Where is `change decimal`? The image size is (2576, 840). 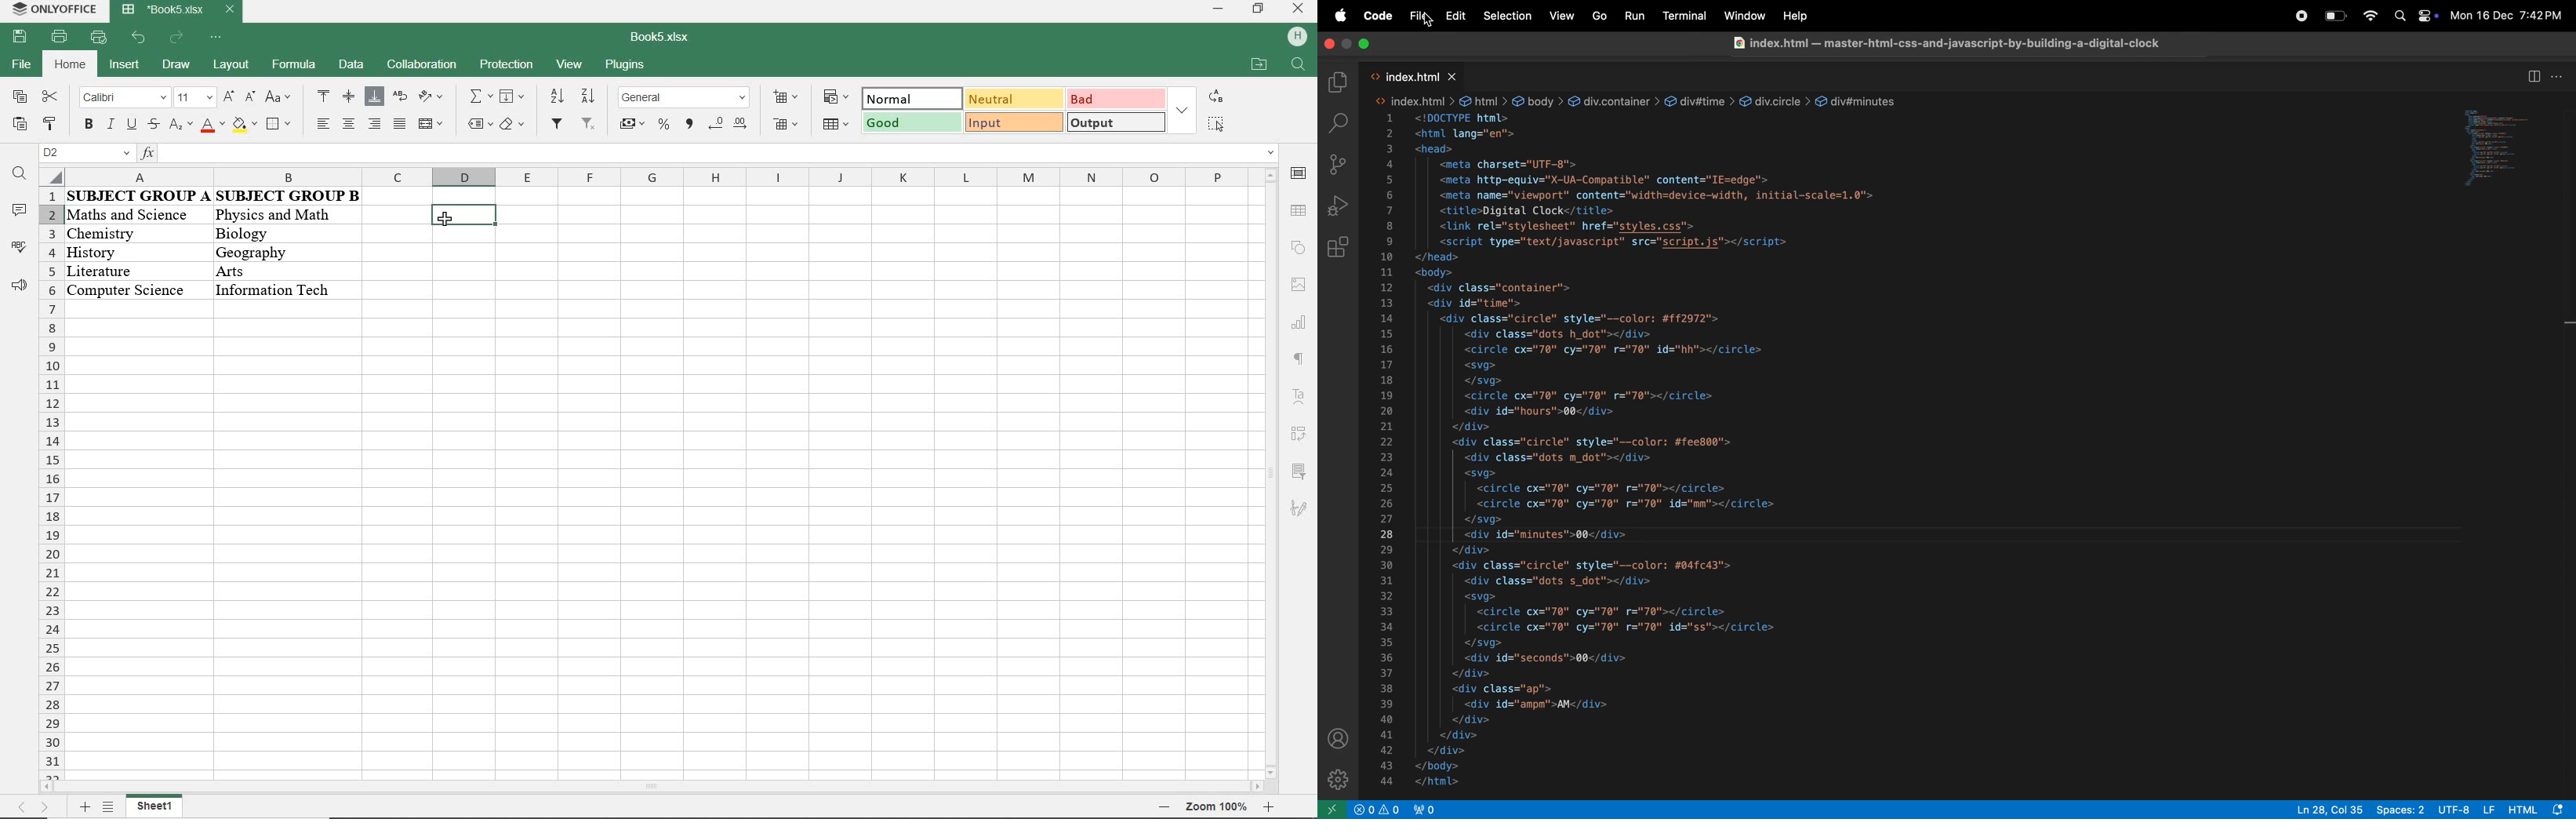 change decimal is located at coordinates (727, 123).